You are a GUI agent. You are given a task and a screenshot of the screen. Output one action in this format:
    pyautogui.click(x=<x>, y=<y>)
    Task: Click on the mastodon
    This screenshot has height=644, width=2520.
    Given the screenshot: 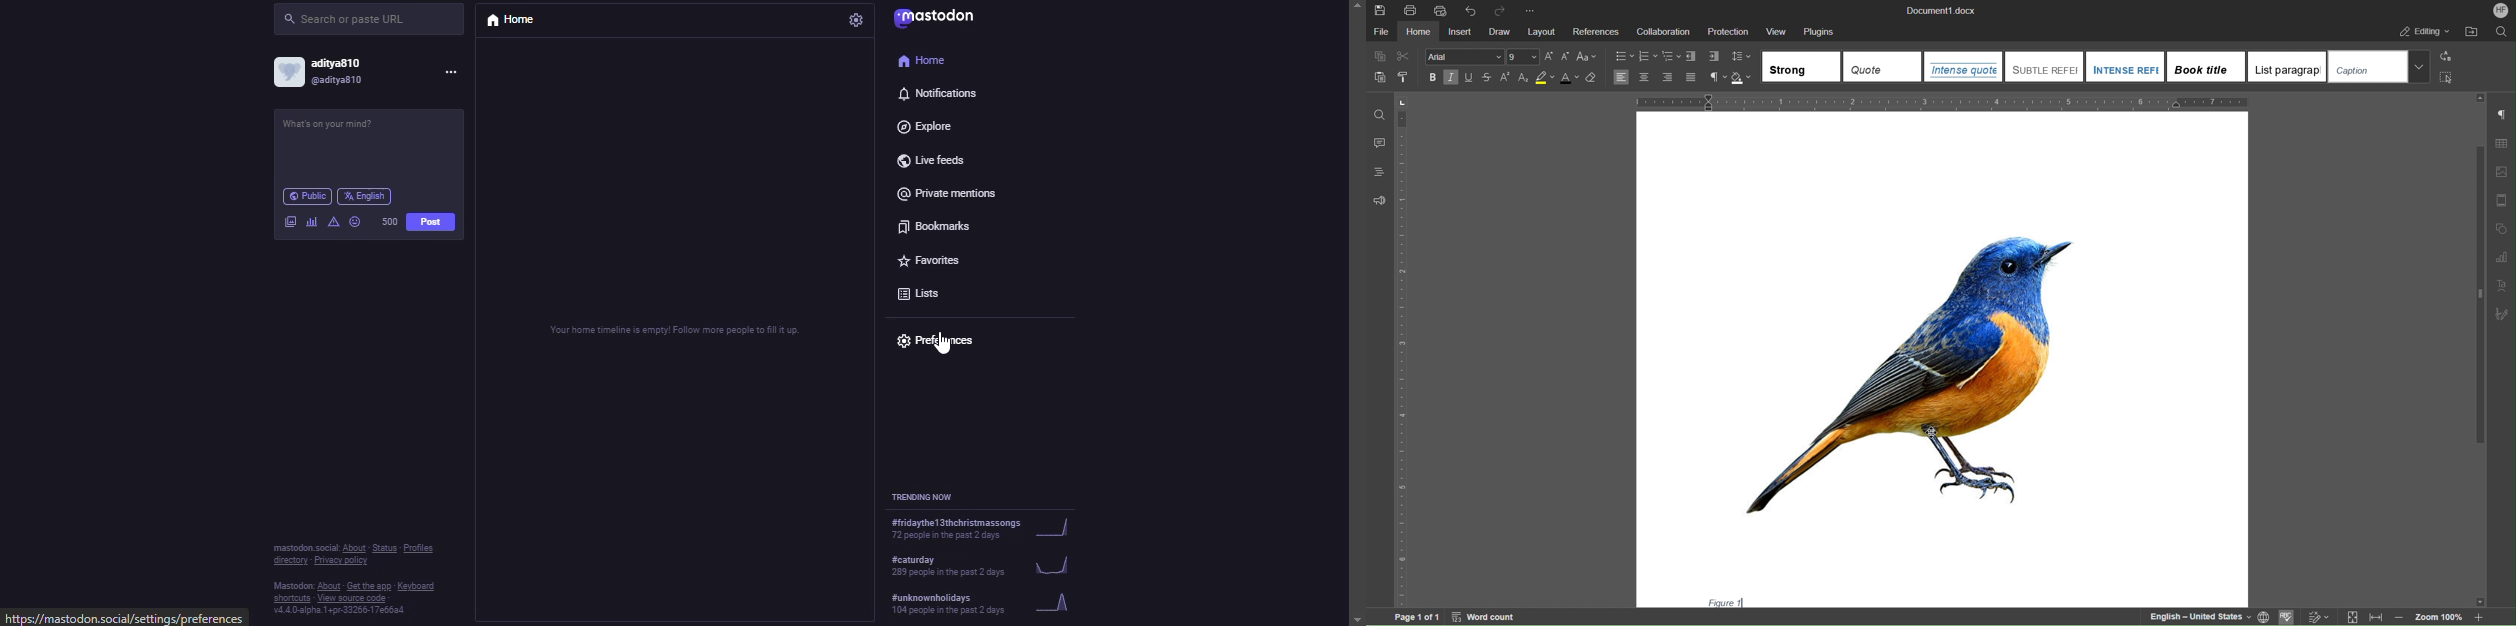 What is the action you would take?
    pyautogui.click(x=954, y=21)
    